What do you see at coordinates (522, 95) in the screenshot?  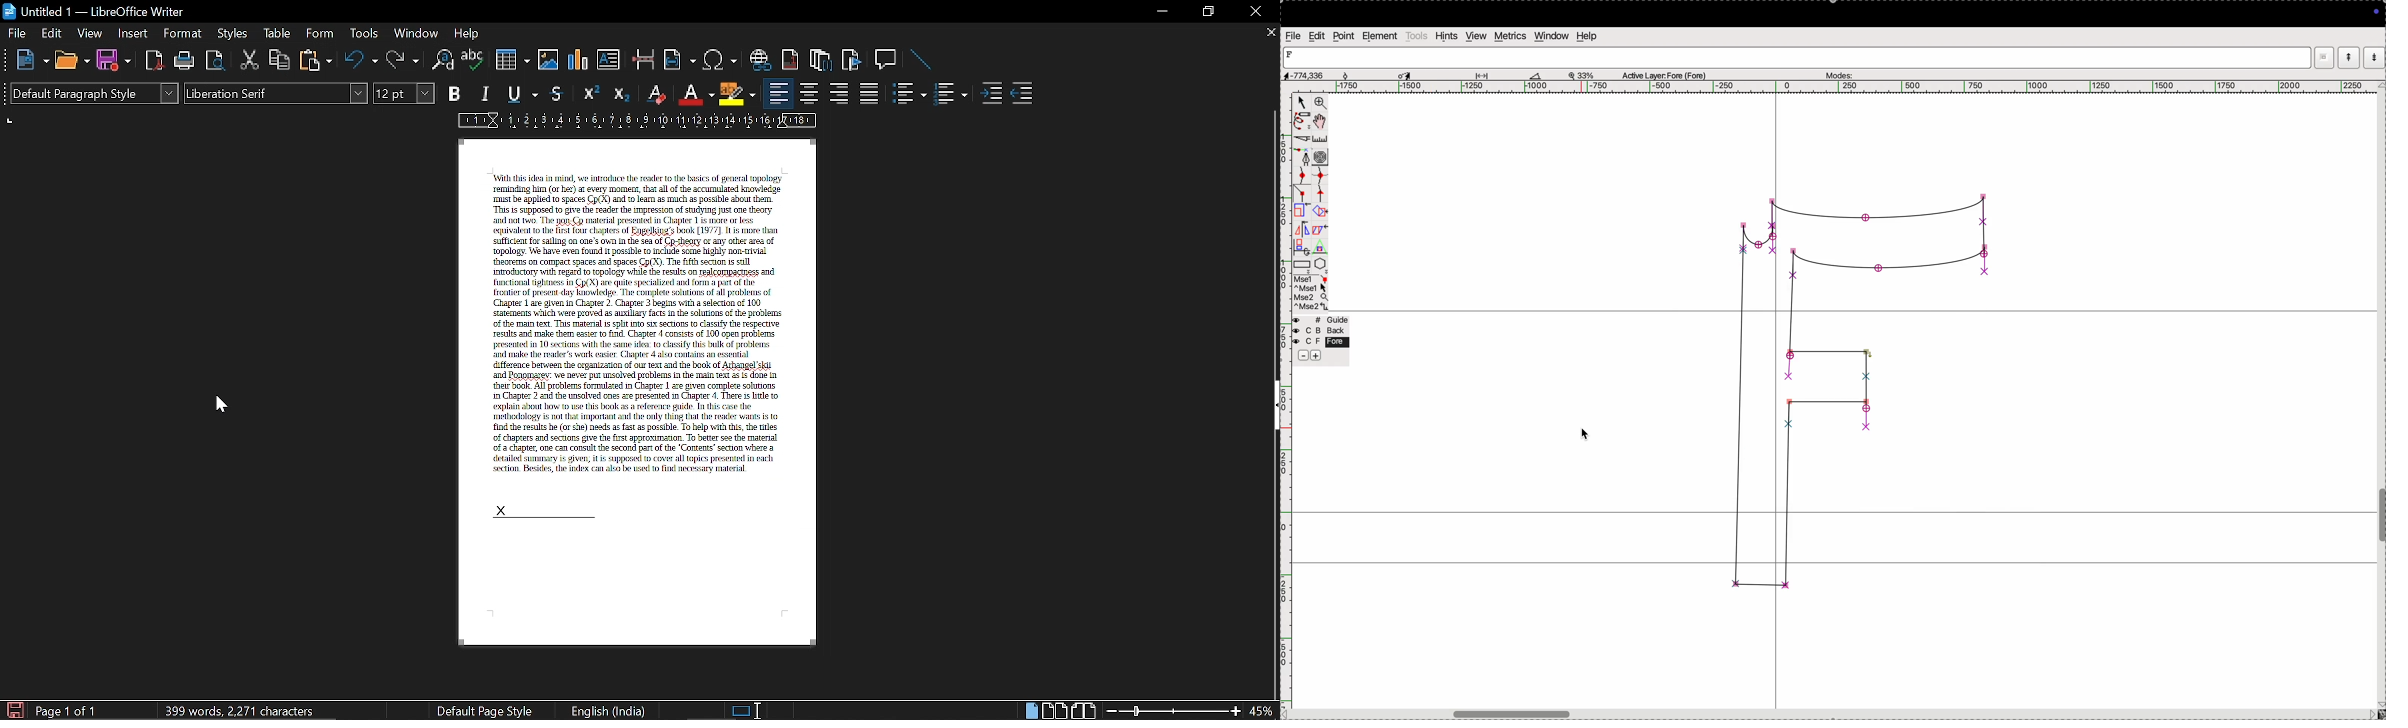 I see `underline` at bounding box center [522, 95].